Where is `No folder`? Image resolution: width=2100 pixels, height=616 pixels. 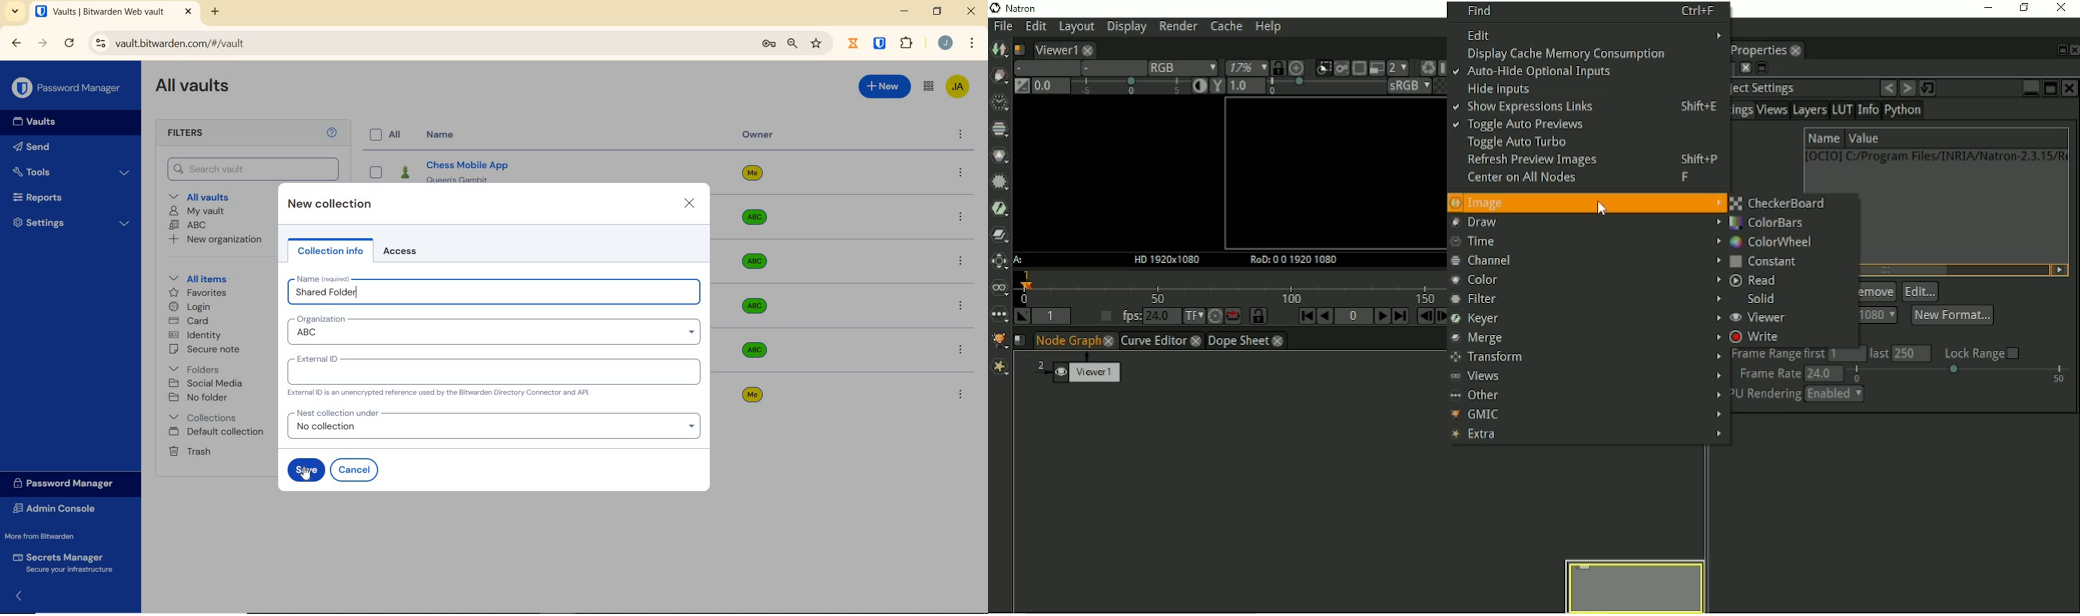
No folder is located at coordinates (202, 398).